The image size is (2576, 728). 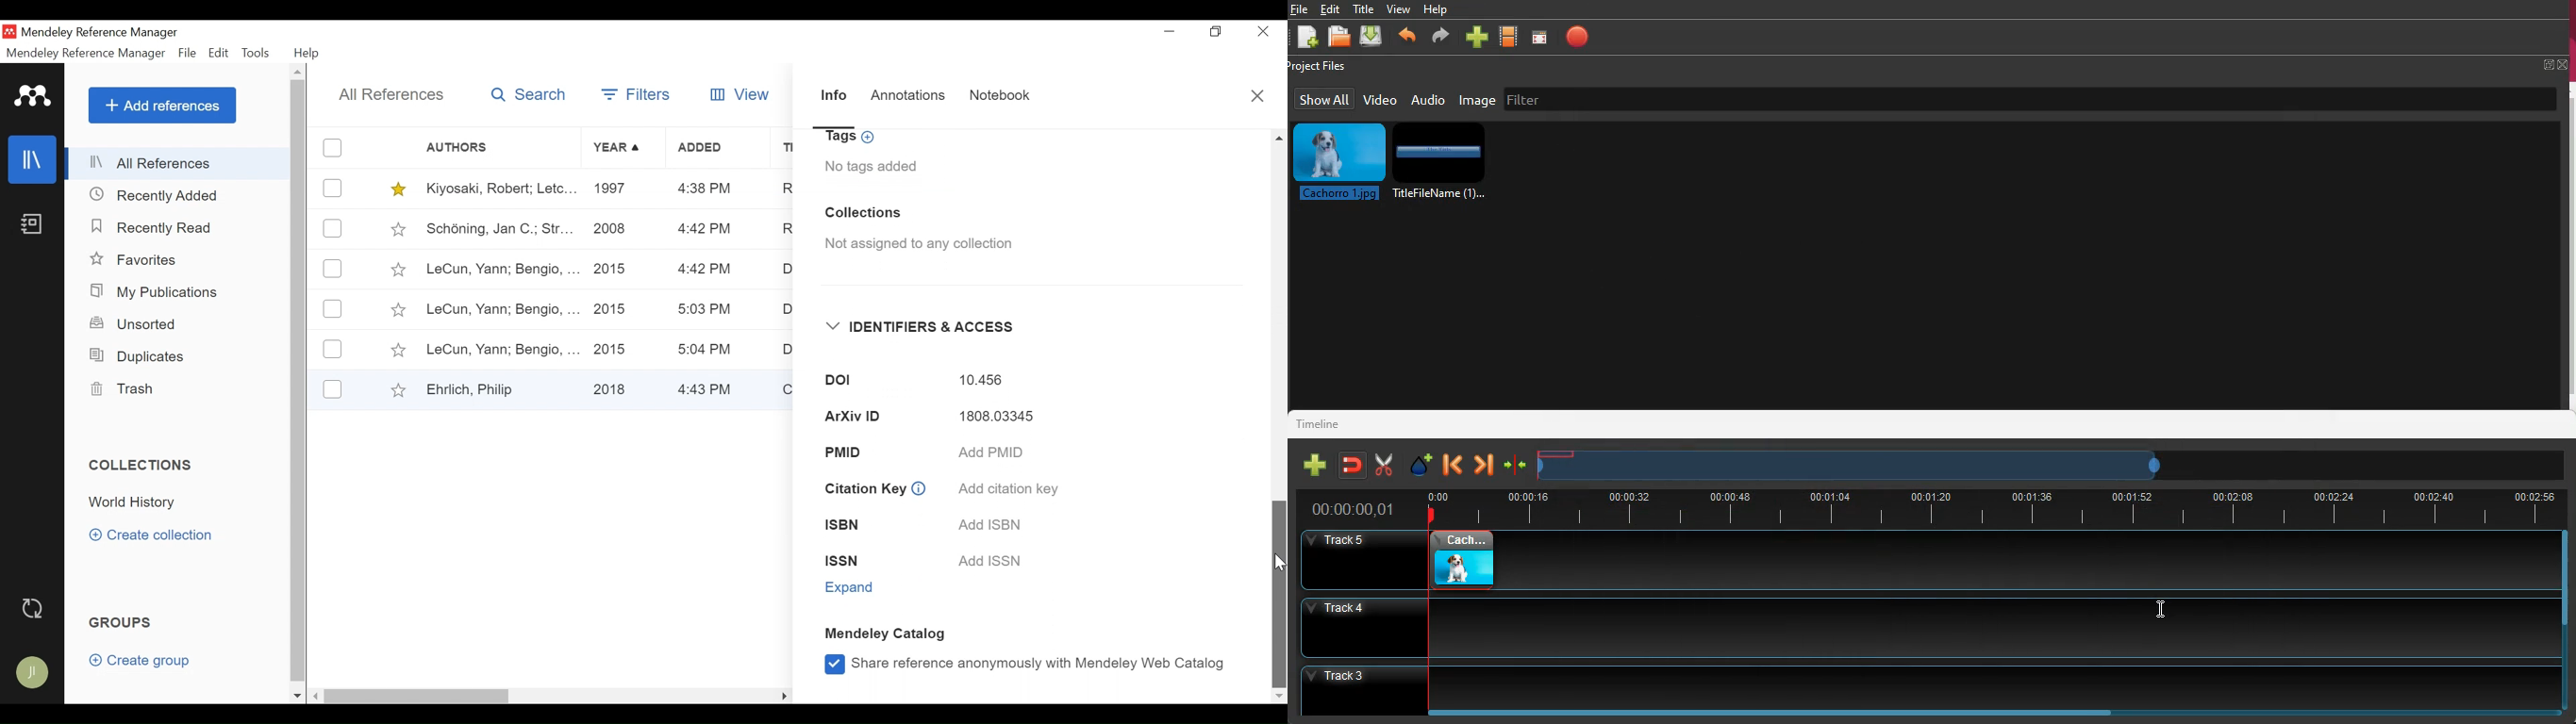 What do you see at coordinates (706, 190) in the screenshot?
I see `4:38 PM` at bounding box center [706, 190].